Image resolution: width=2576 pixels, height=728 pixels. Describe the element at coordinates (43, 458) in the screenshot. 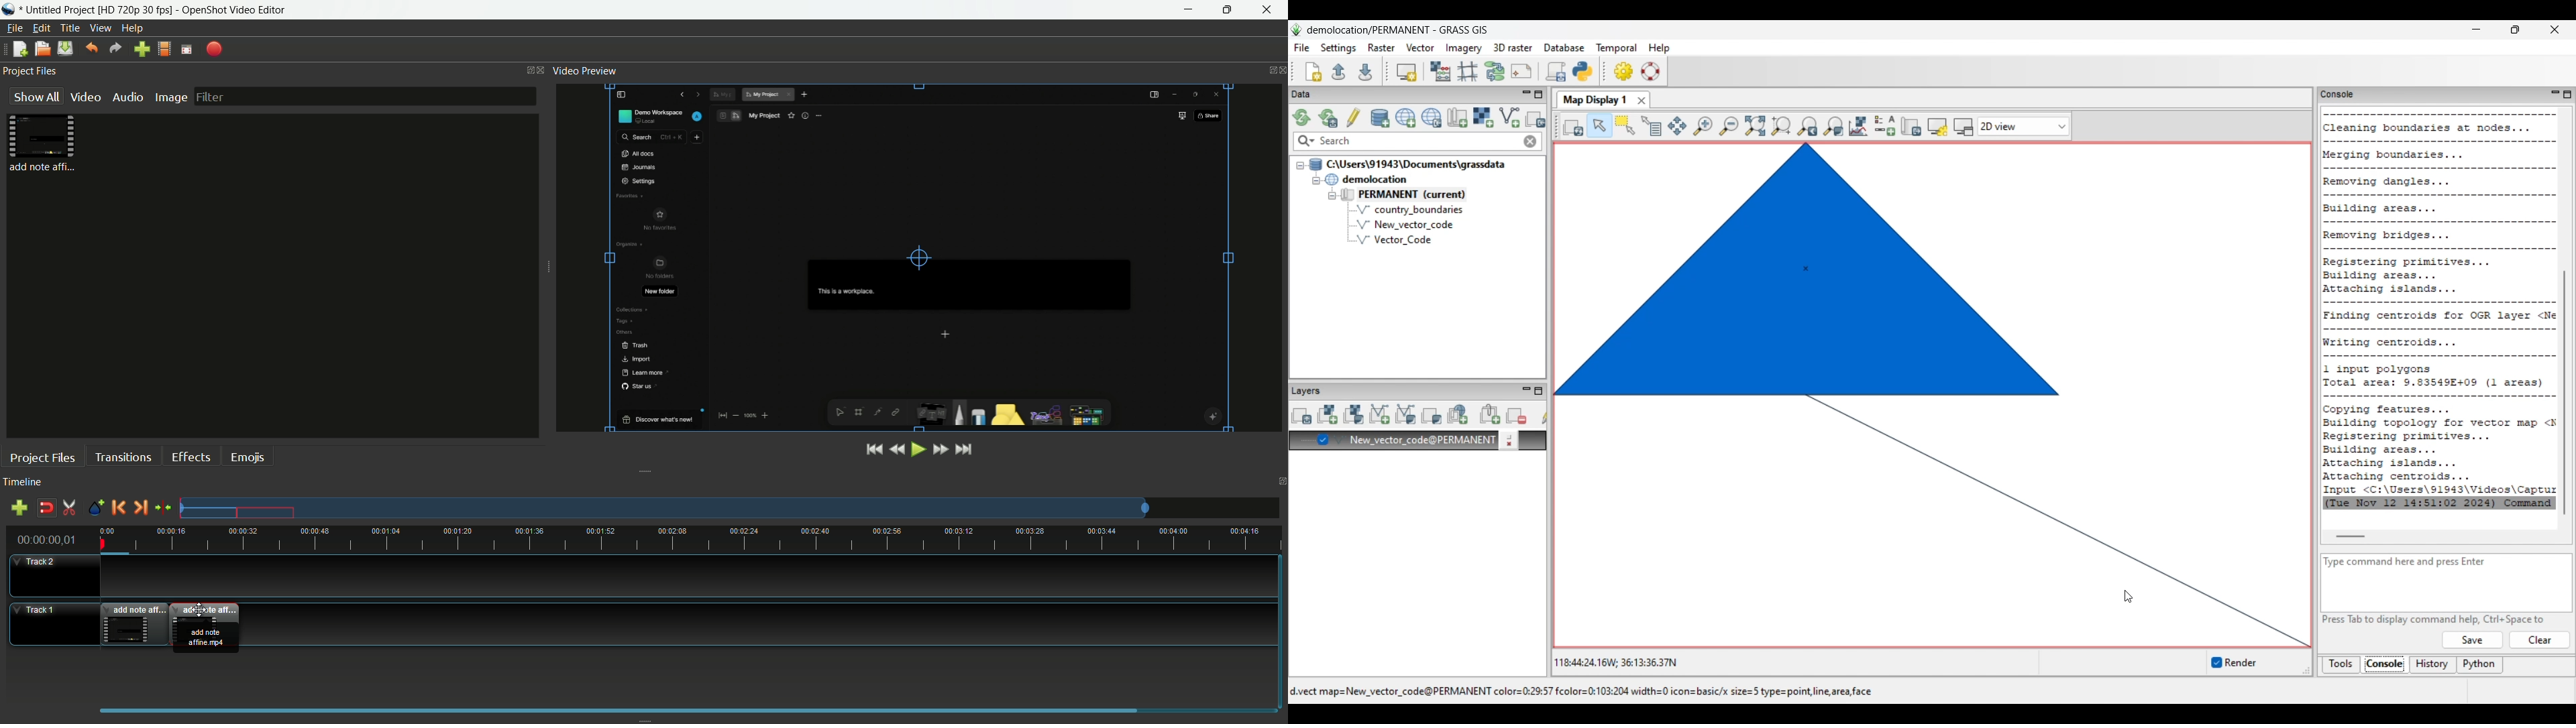

I see `project files` at that location.